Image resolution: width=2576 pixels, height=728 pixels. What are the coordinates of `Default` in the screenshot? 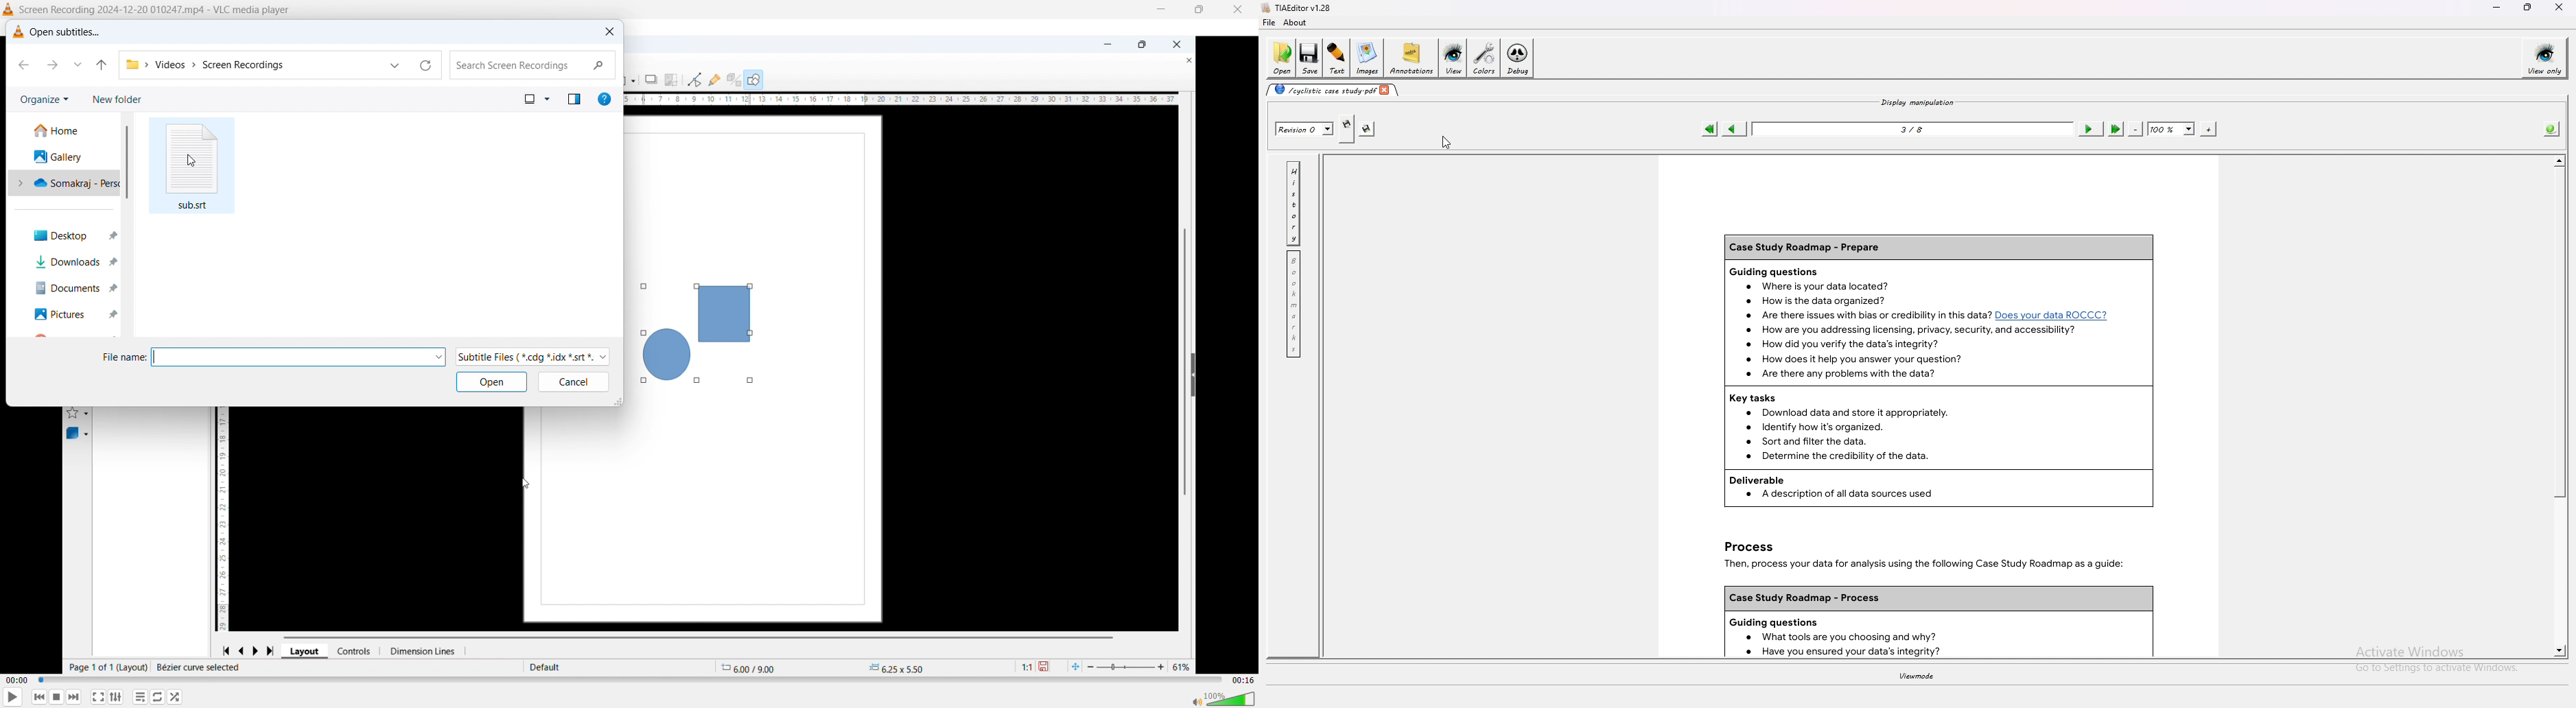 It's located at (547, 667).